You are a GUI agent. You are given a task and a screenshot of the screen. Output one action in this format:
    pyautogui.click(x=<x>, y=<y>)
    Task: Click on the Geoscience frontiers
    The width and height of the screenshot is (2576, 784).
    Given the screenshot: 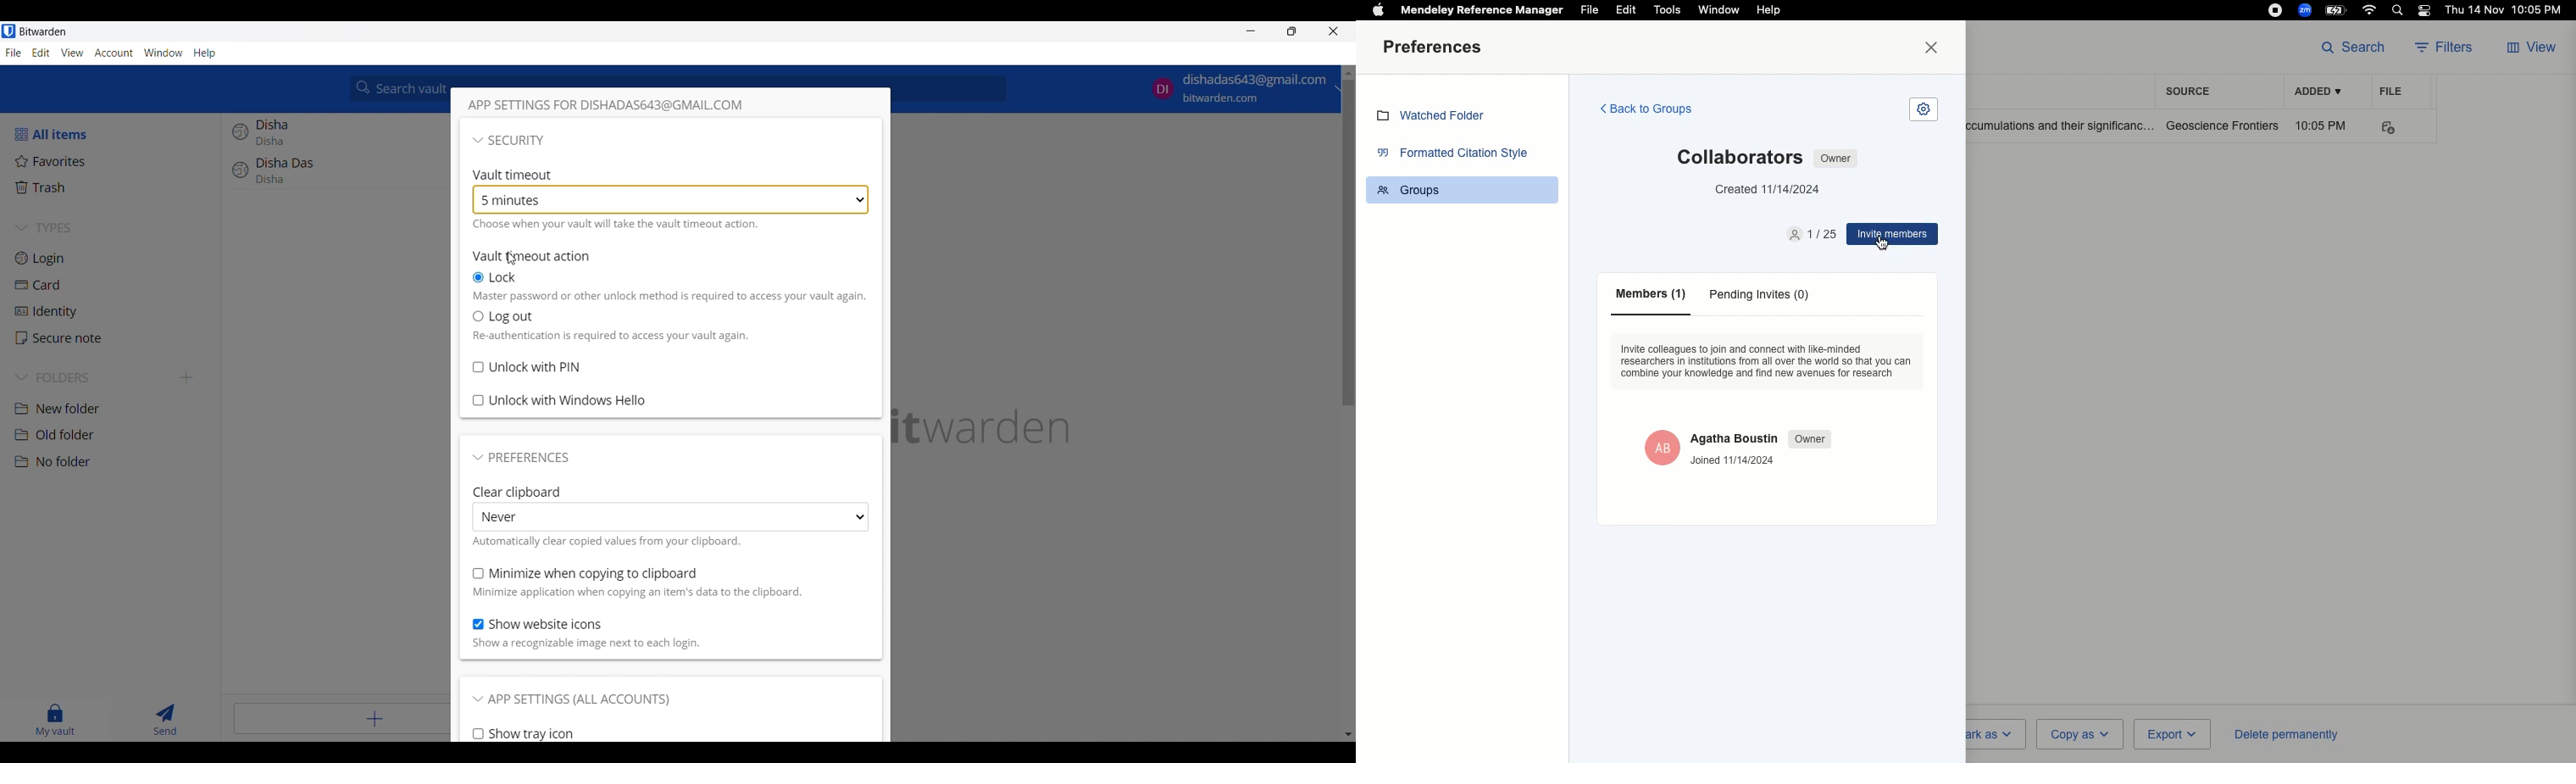 What is the action you would take?
    pyautogui.click(x=2223, y=125)
    